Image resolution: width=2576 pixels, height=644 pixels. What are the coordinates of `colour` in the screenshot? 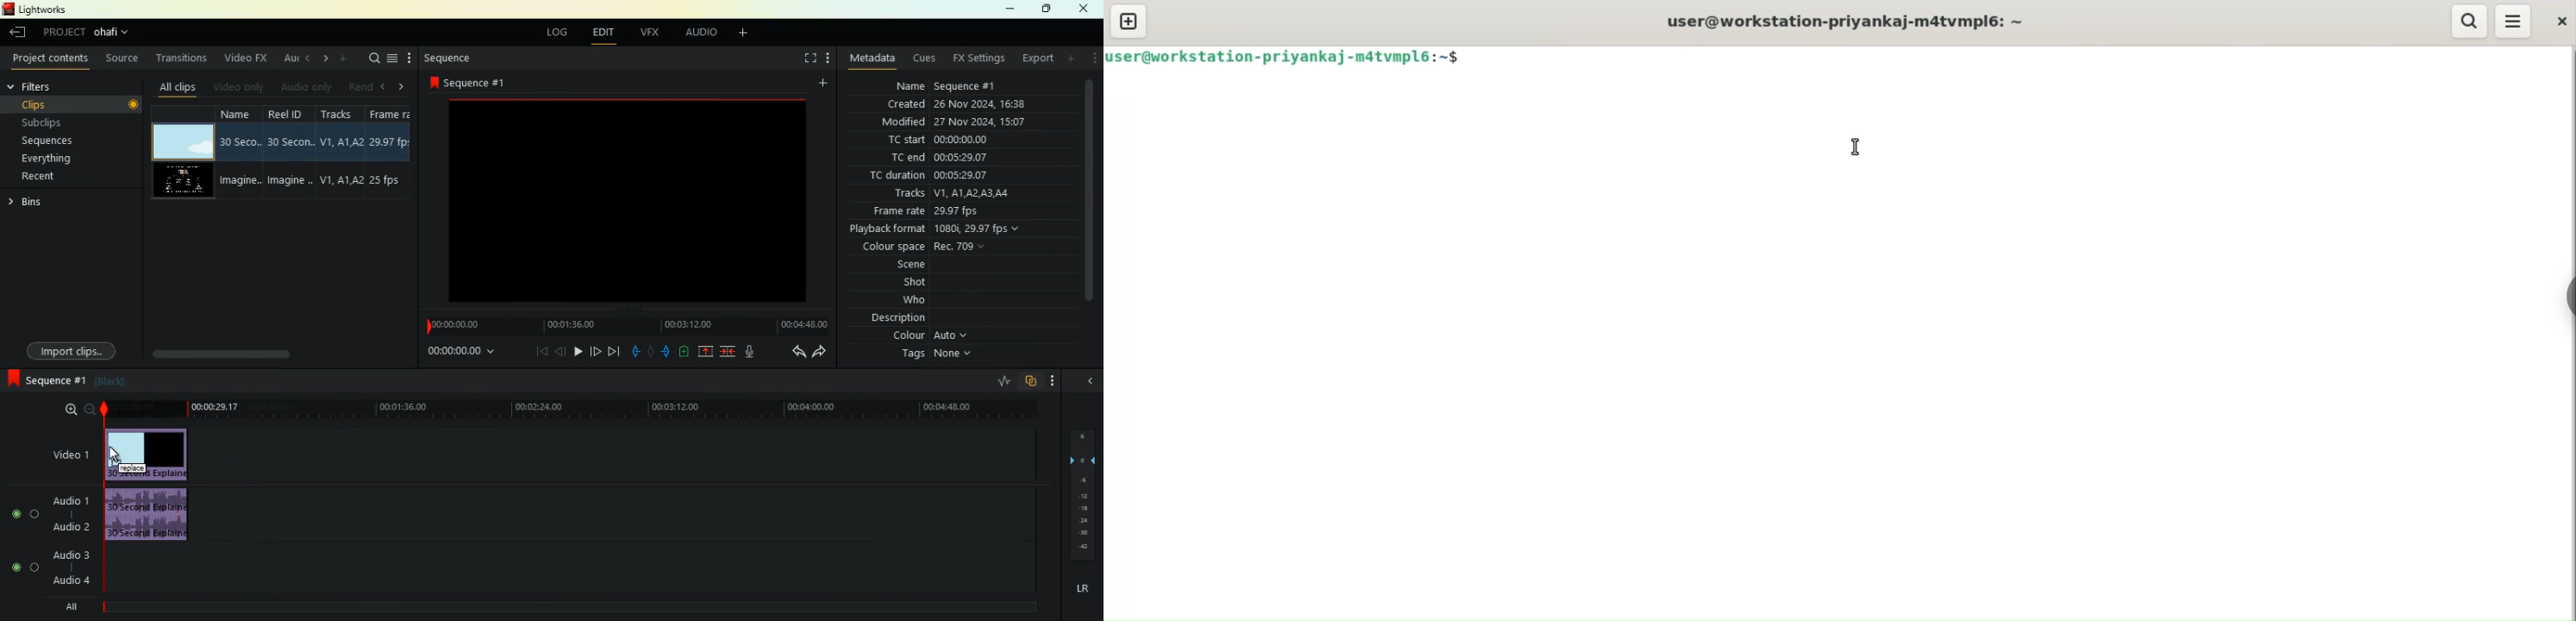 It's located at (927, 335).